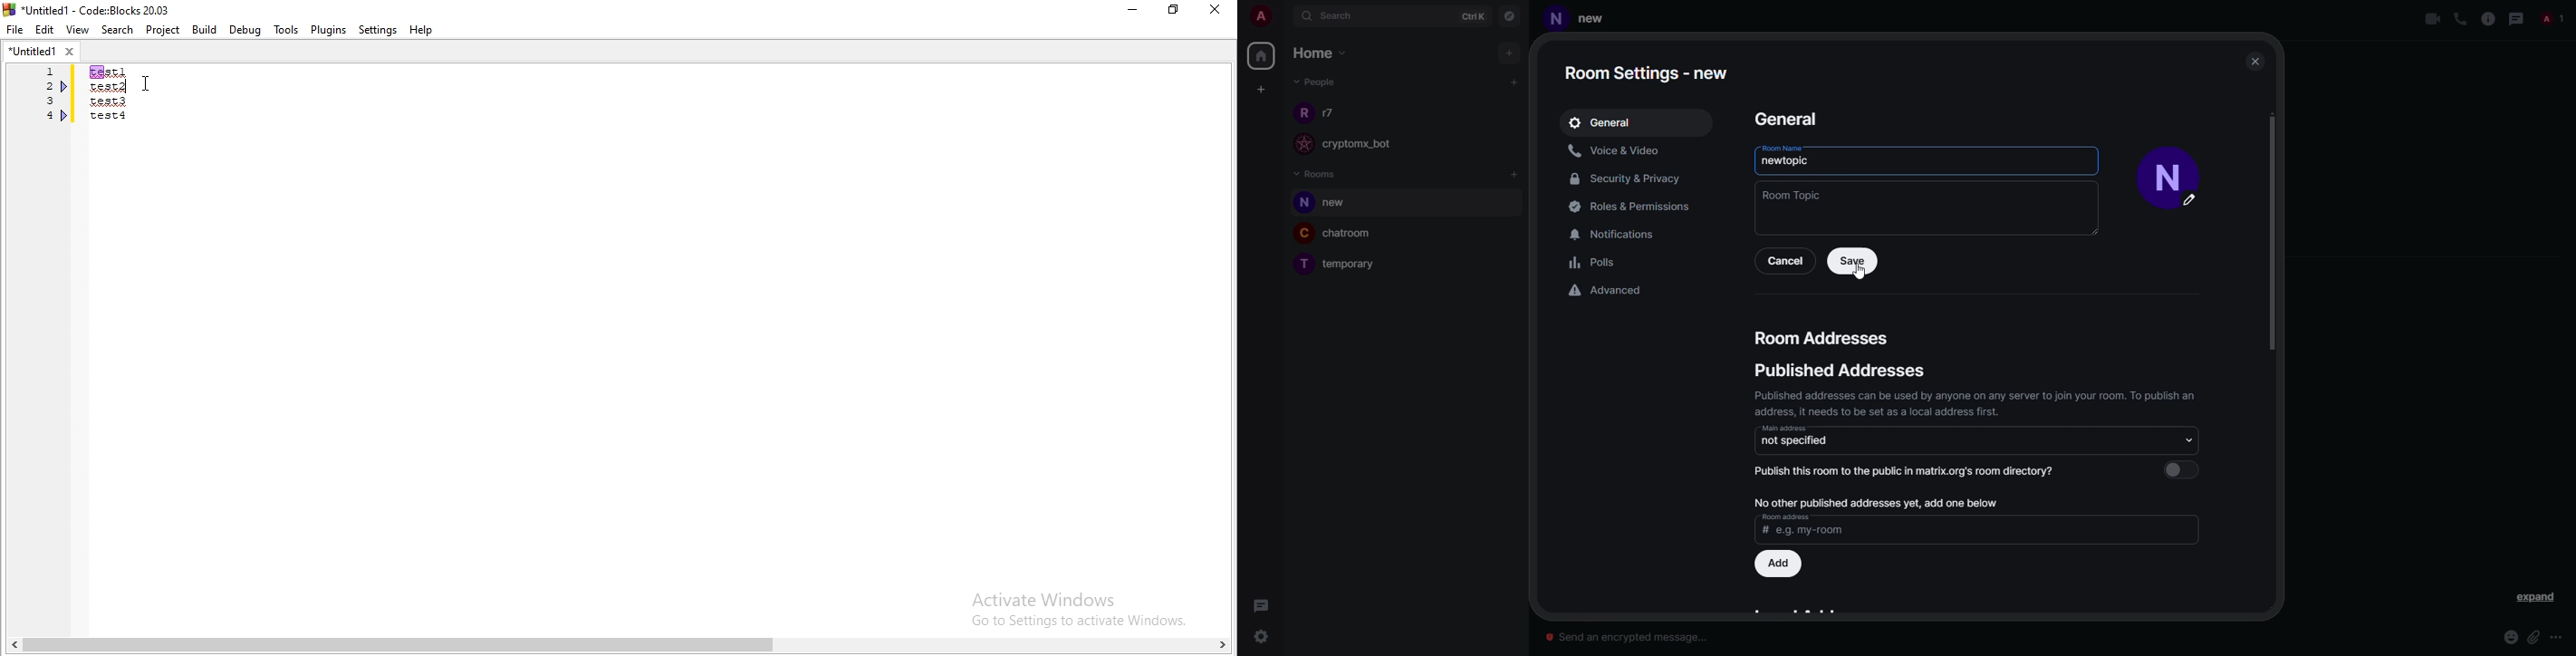 This screenshot has height=672, width=2576. Describe the element at coordinates (1853, 261) in the screenshot. I see `save` at that location.